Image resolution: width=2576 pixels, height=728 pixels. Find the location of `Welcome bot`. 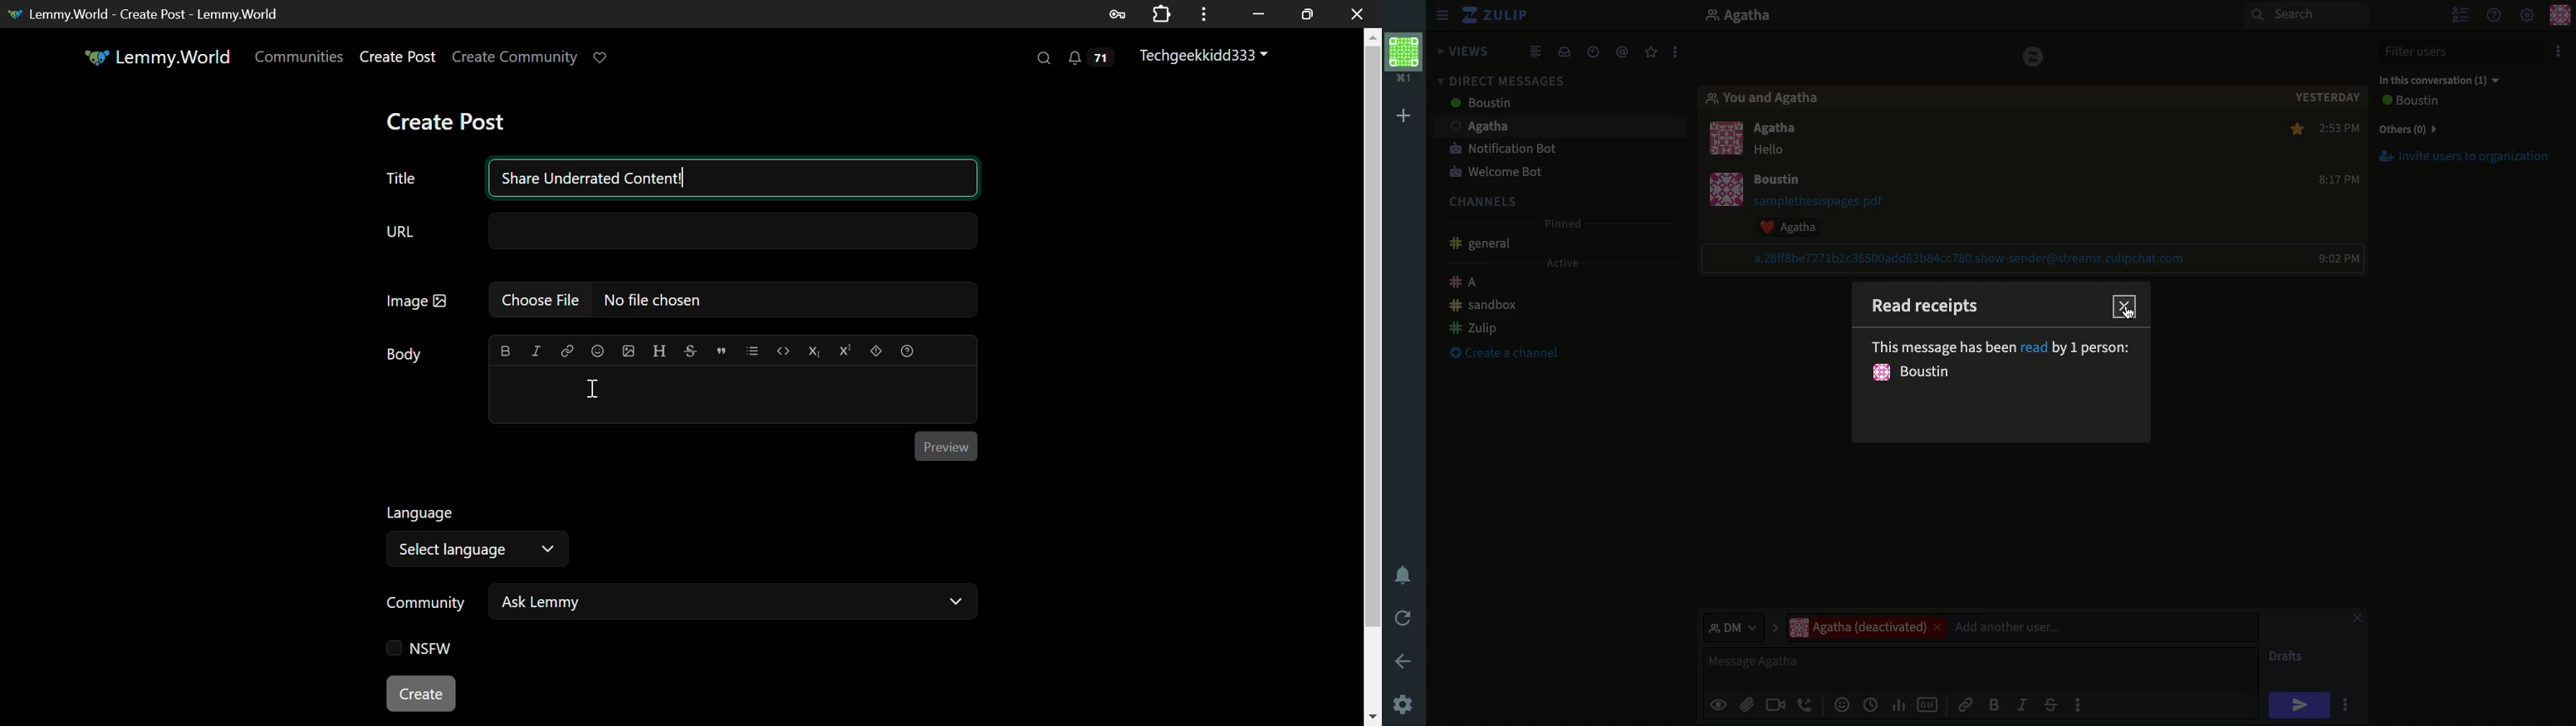

Welcome bot is located at coordinates (1496, 172).